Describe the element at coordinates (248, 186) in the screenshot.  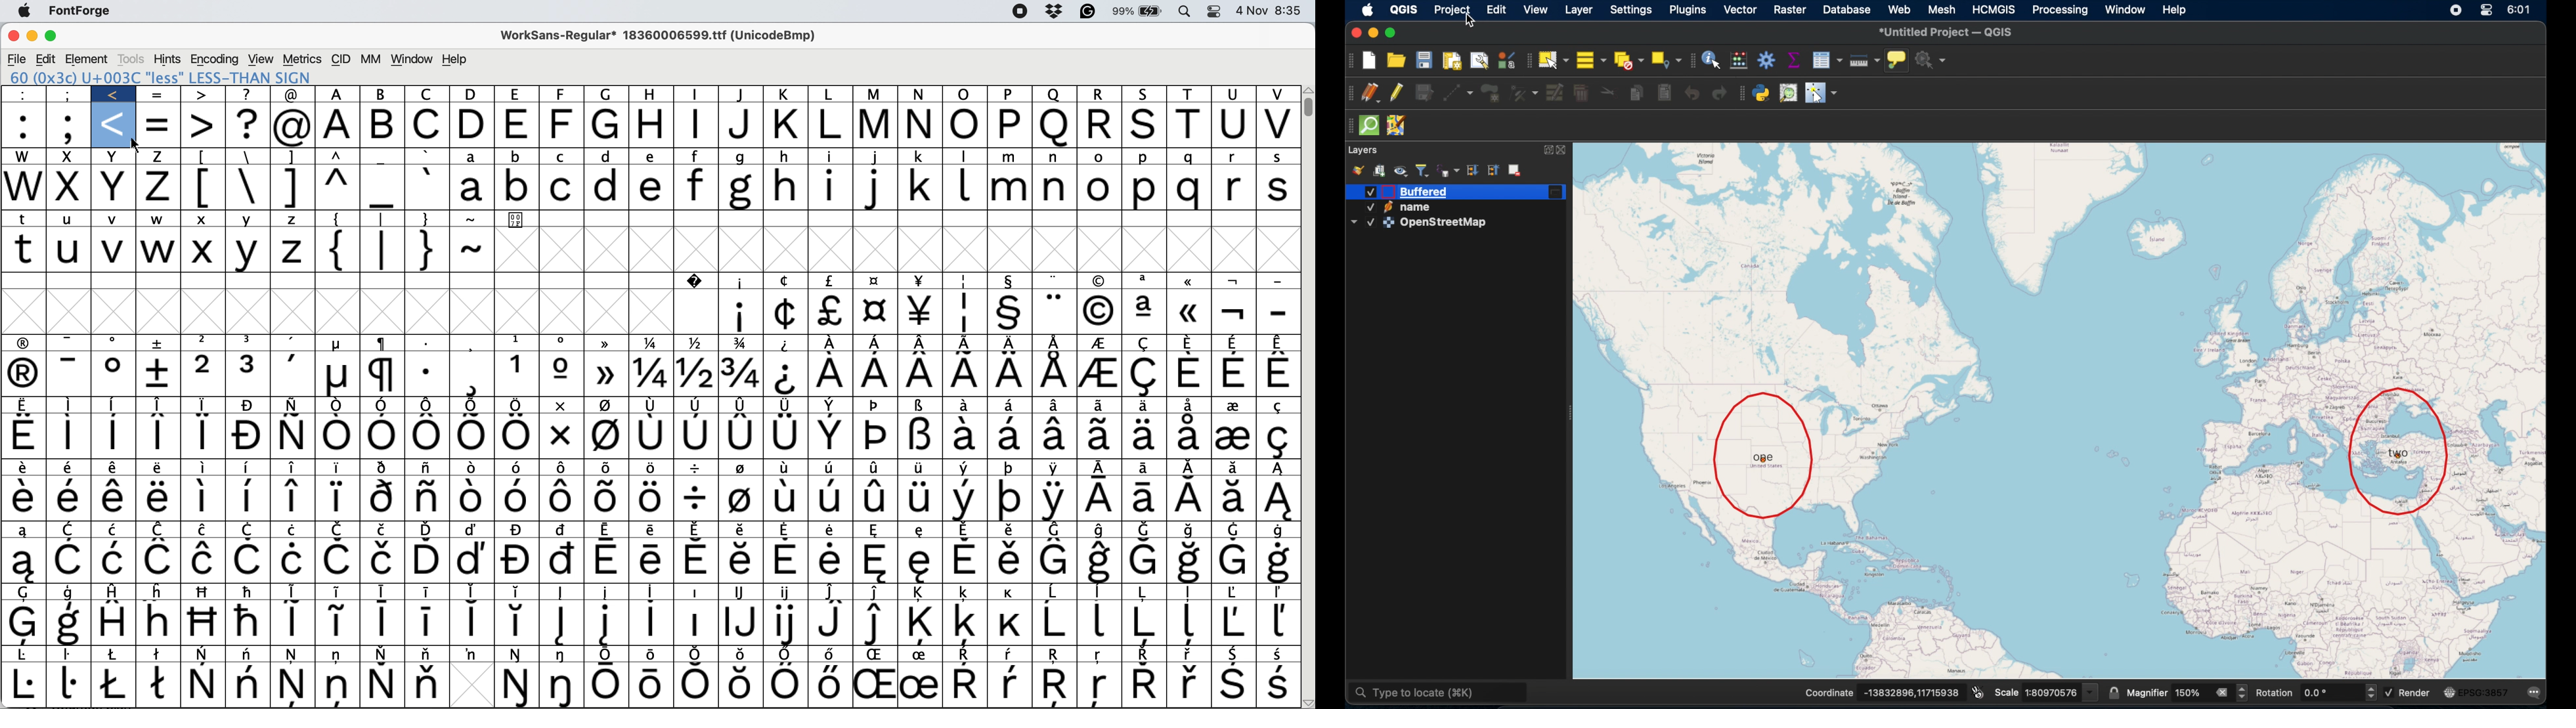
I see `\` at that location.